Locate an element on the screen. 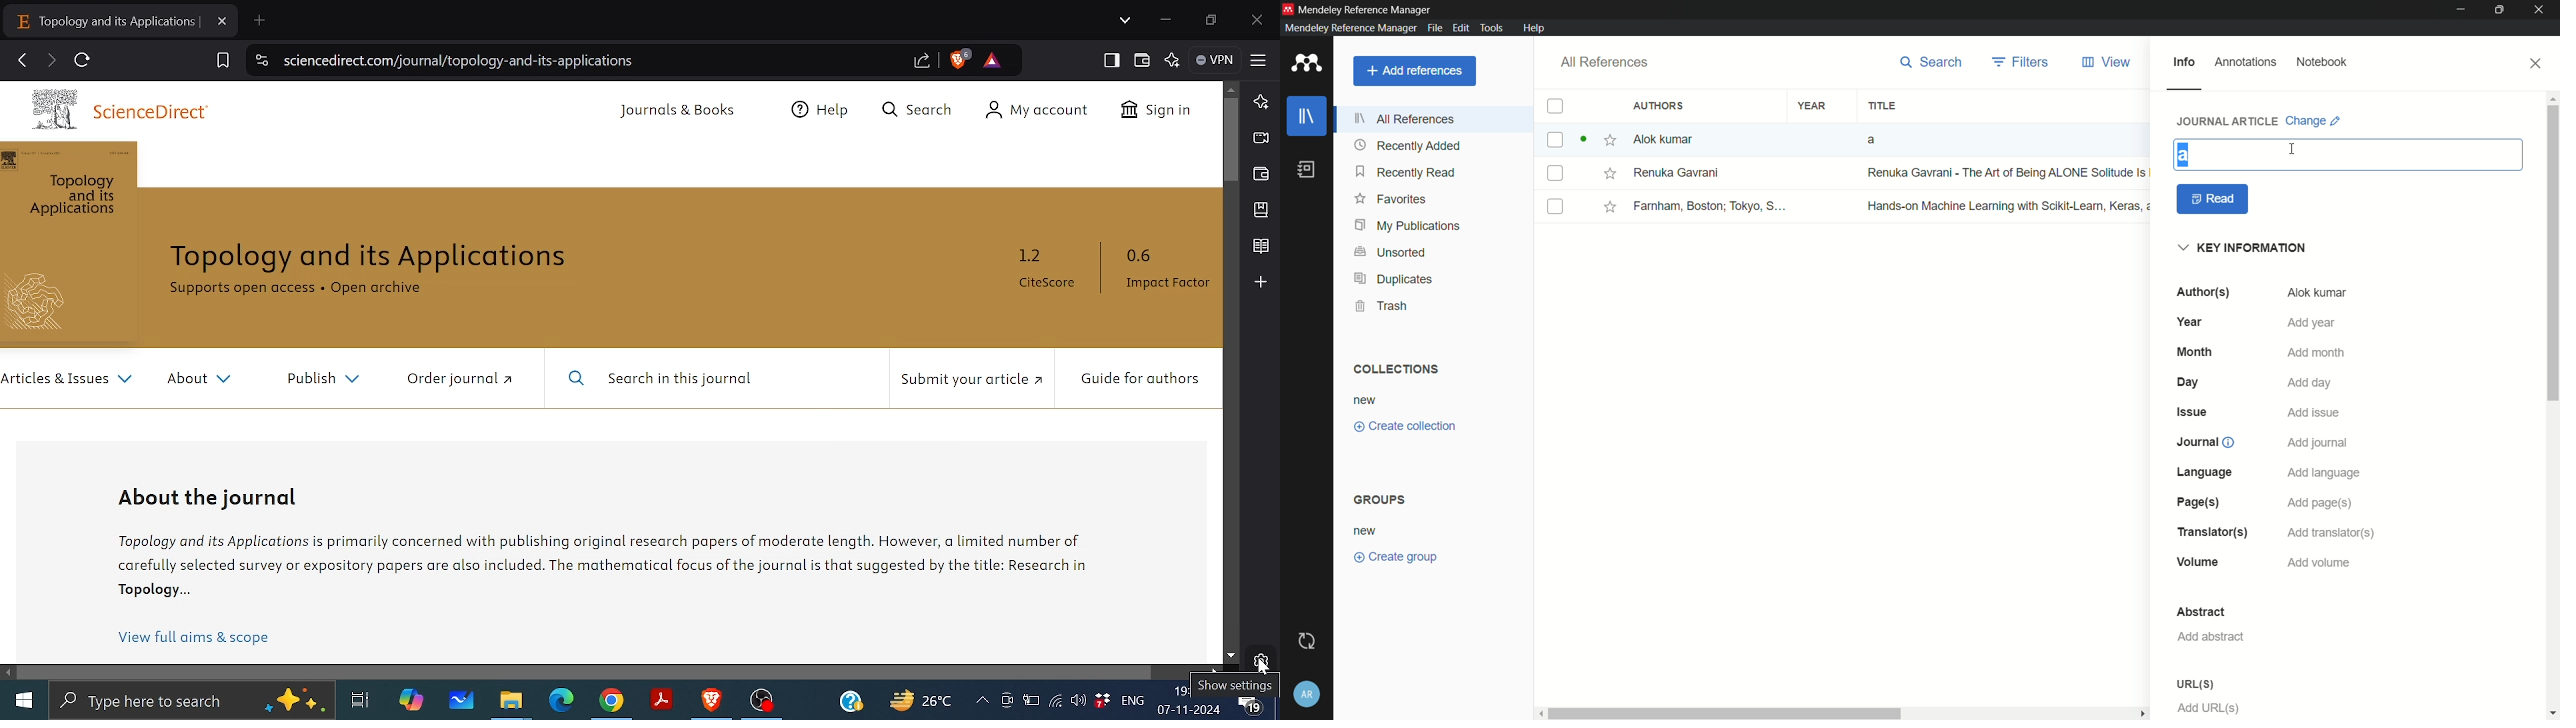 This screenshot has width=2576, height=728. key information is located at coordinates (2245, 249).